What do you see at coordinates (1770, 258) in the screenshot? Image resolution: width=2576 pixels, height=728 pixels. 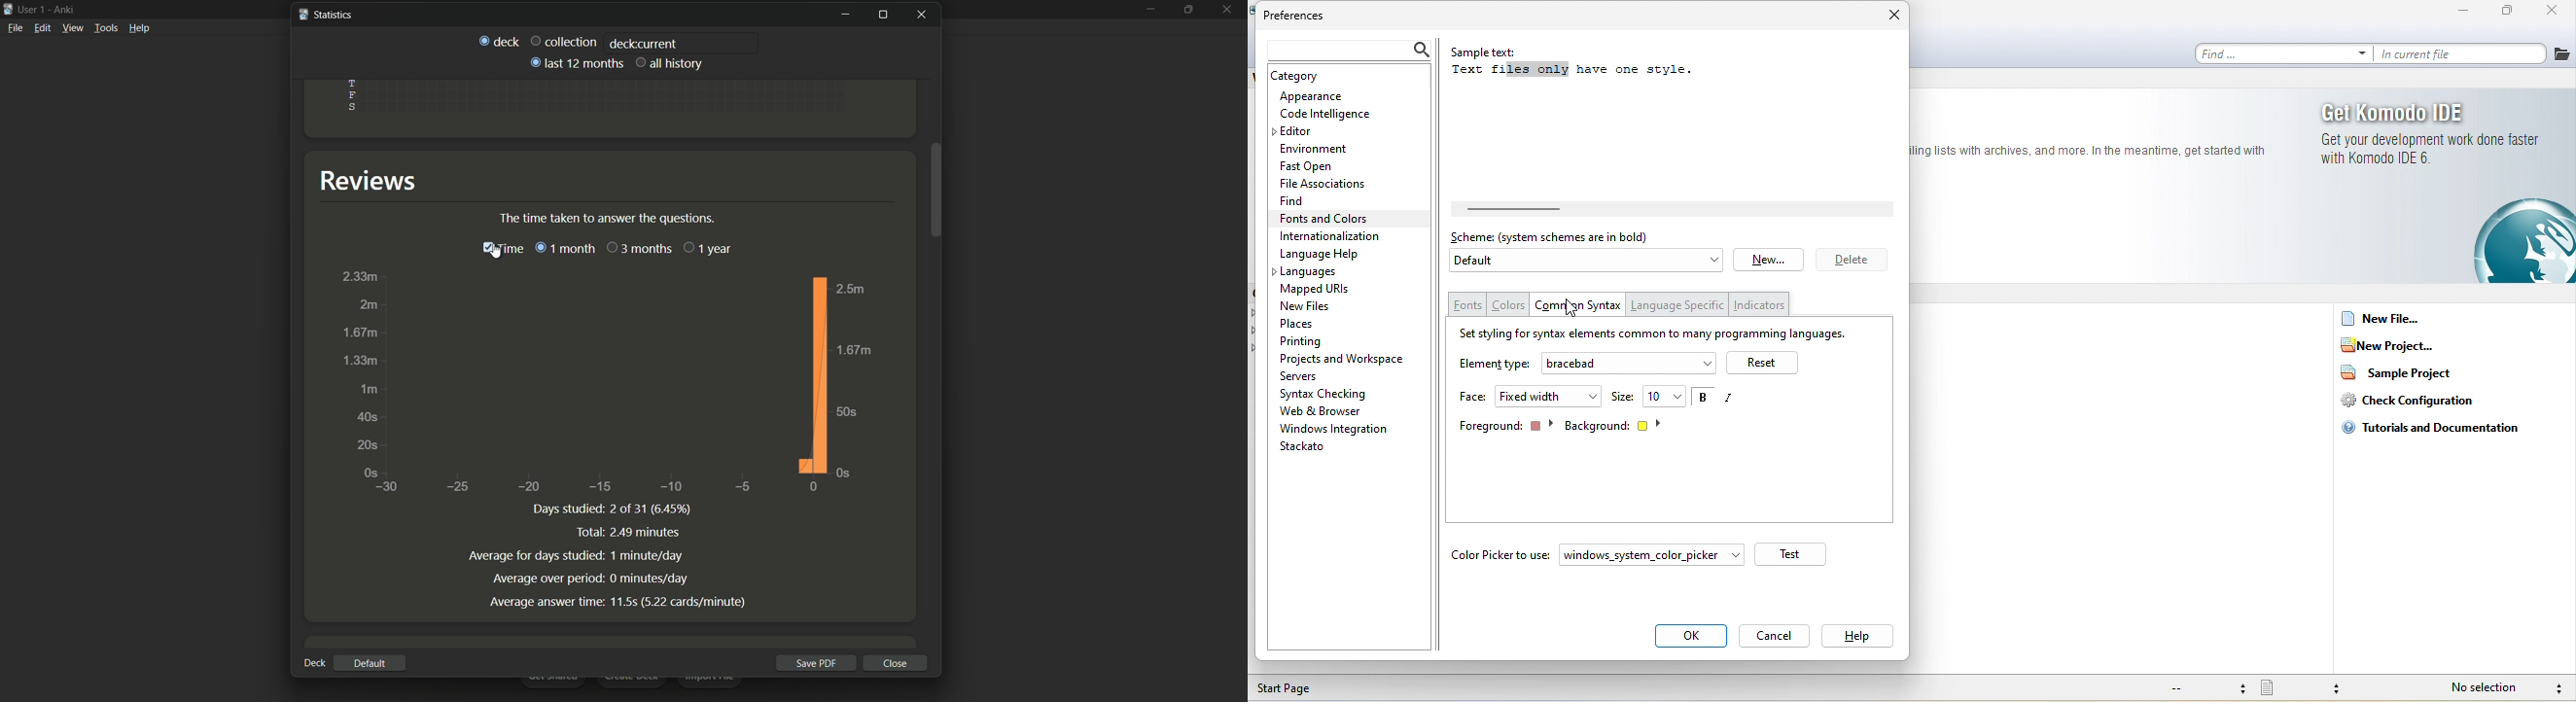 I see `new` at bounding box center [1770, 258].